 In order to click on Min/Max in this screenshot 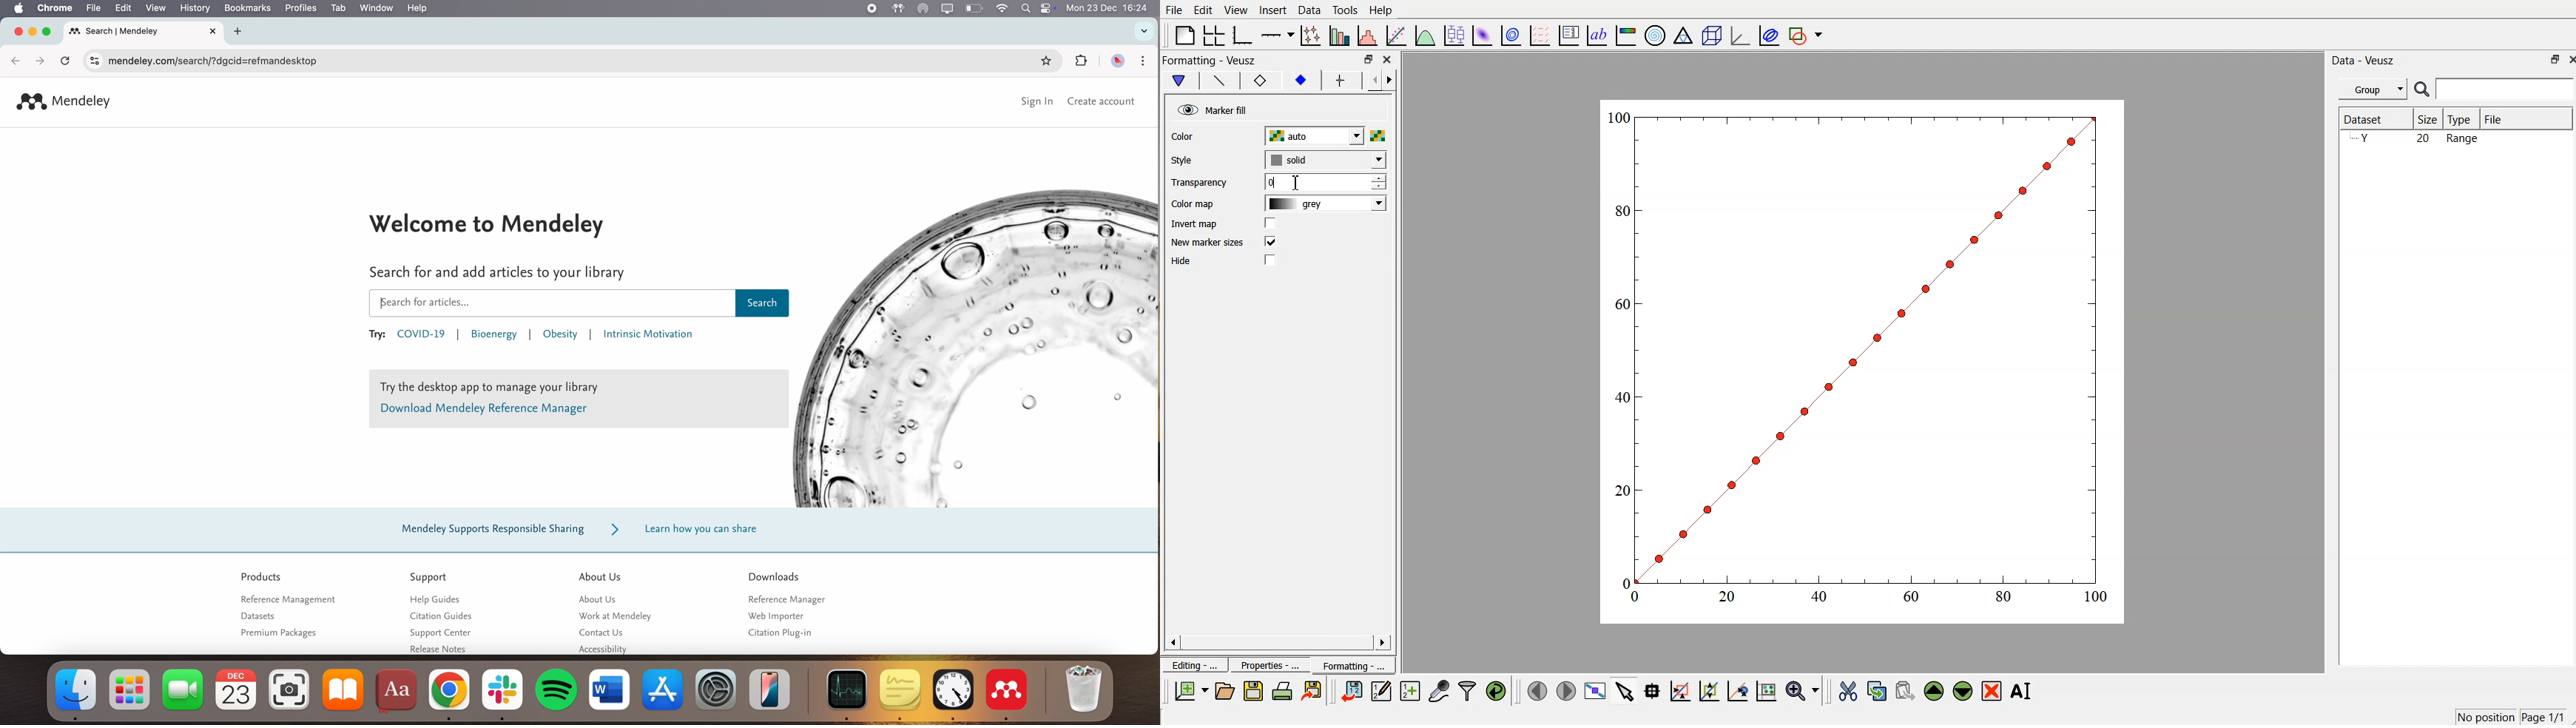, I will do `click(1369, 59)`.